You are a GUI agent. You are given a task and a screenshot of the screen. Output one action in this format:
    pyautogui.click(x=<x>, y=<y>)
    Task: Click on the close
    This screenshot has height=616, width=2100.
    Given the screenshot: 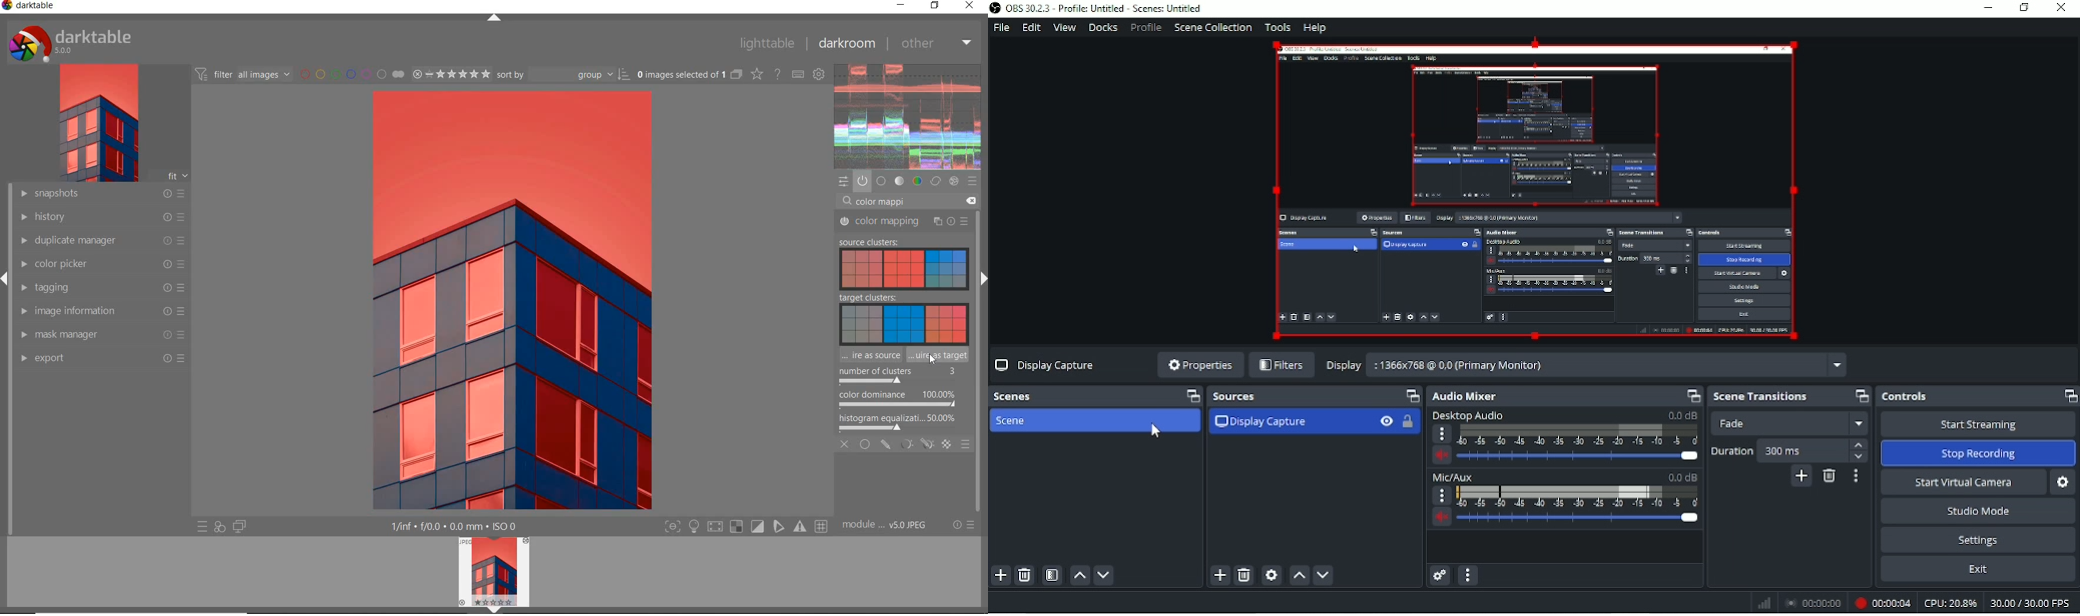 What is the action you would take?
    pyautogui.click(x=970, y=6)
    